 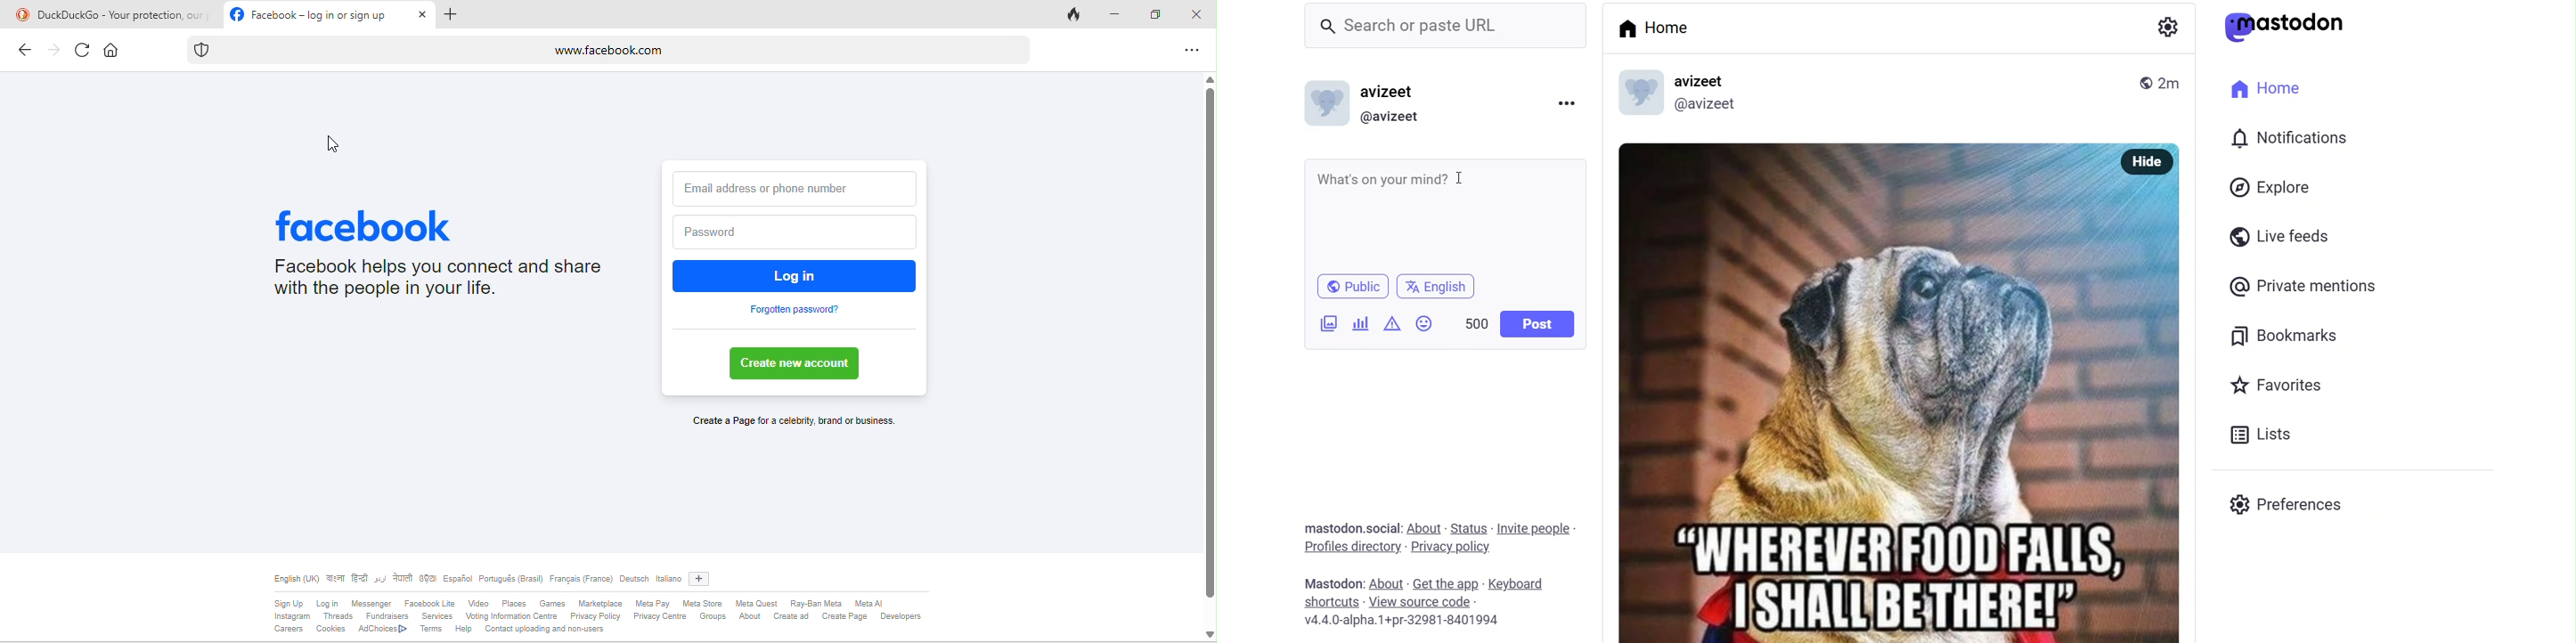 What do you see at coordinates (2269, 437) in the screenshot?
I see `list` at bounding box center [2269, 437].